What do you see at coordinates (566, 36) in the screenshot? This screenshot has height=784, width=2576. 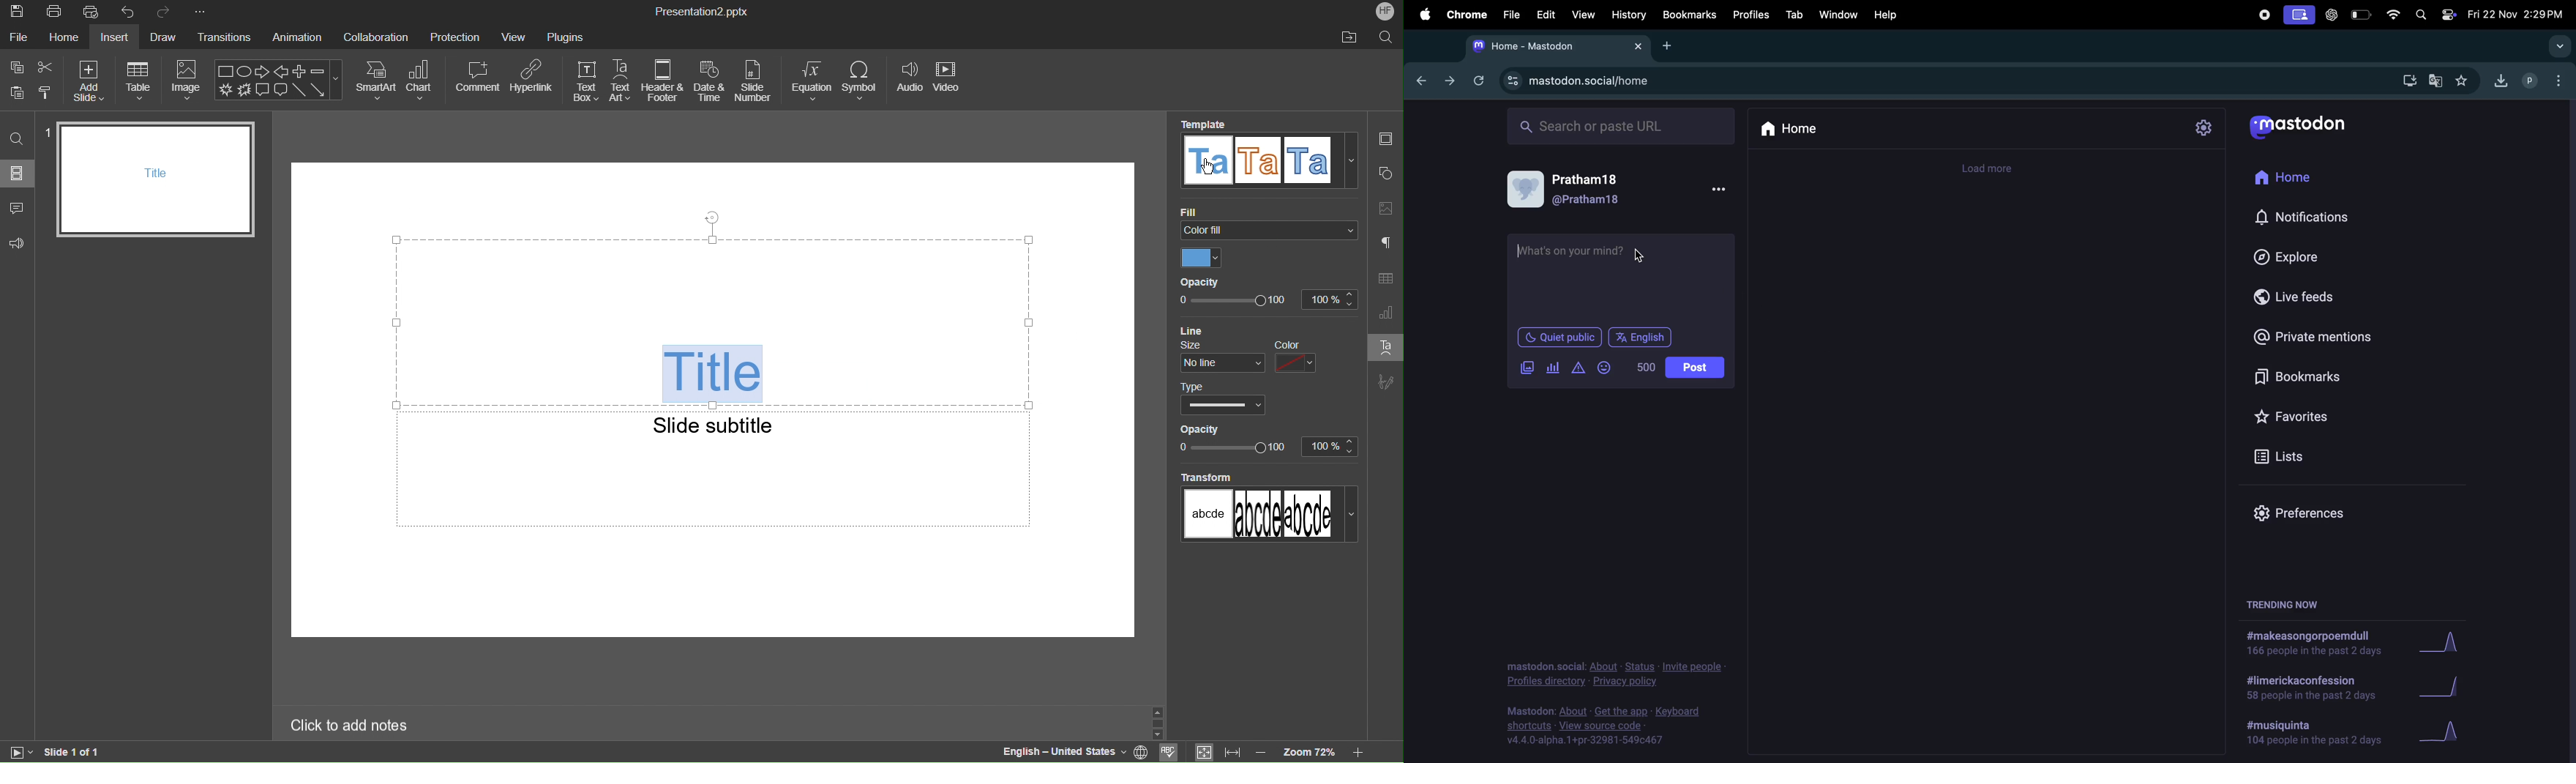 I see `Plugins` at bounding box center [566, 36].